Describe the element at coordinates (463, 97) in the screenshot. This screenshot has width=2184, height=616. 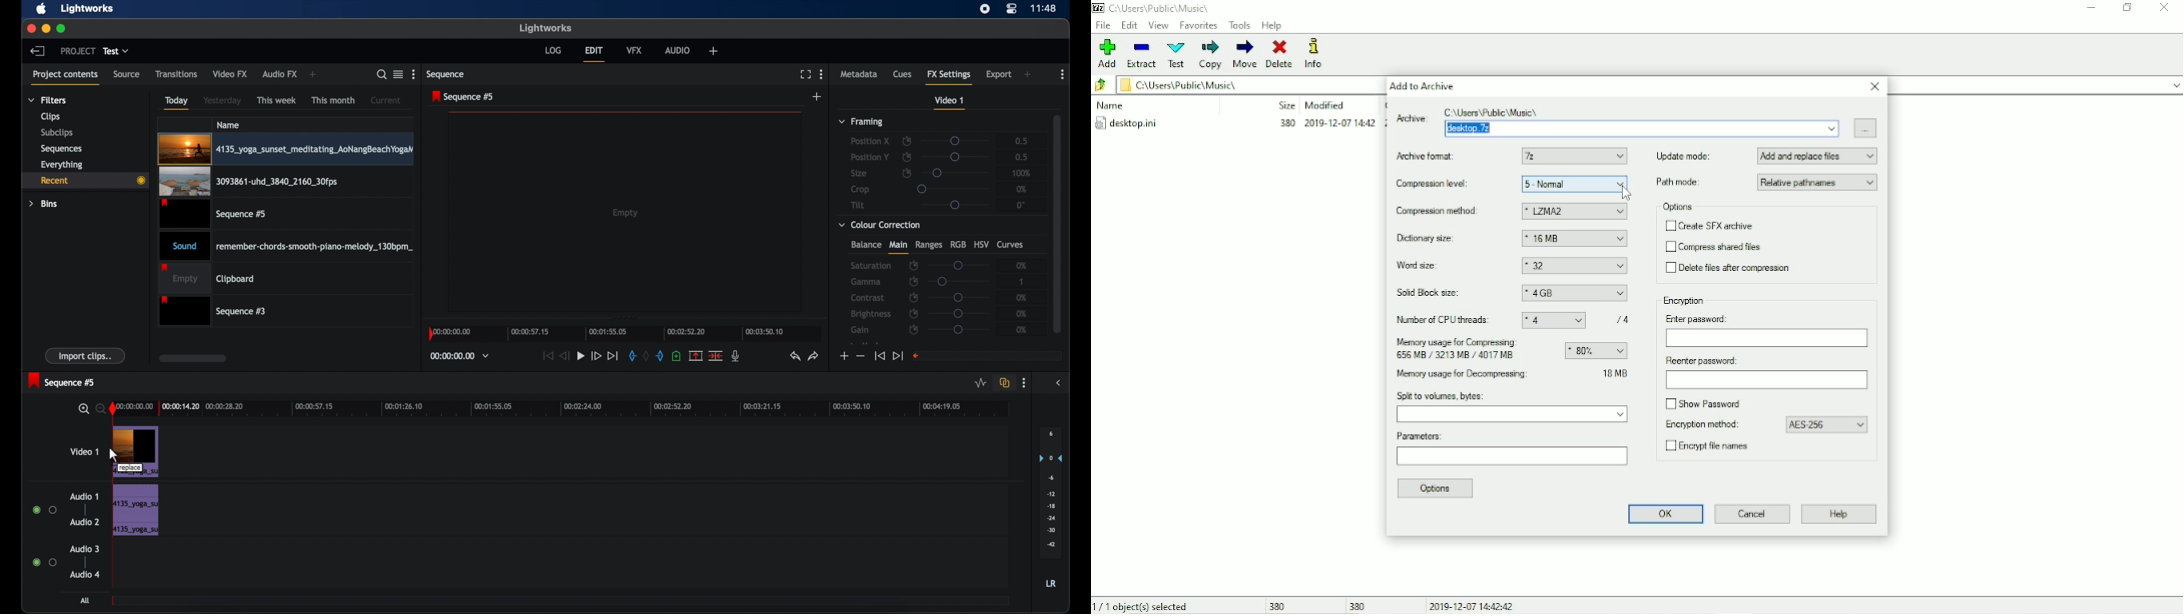
I see `sequence 5` at that location.